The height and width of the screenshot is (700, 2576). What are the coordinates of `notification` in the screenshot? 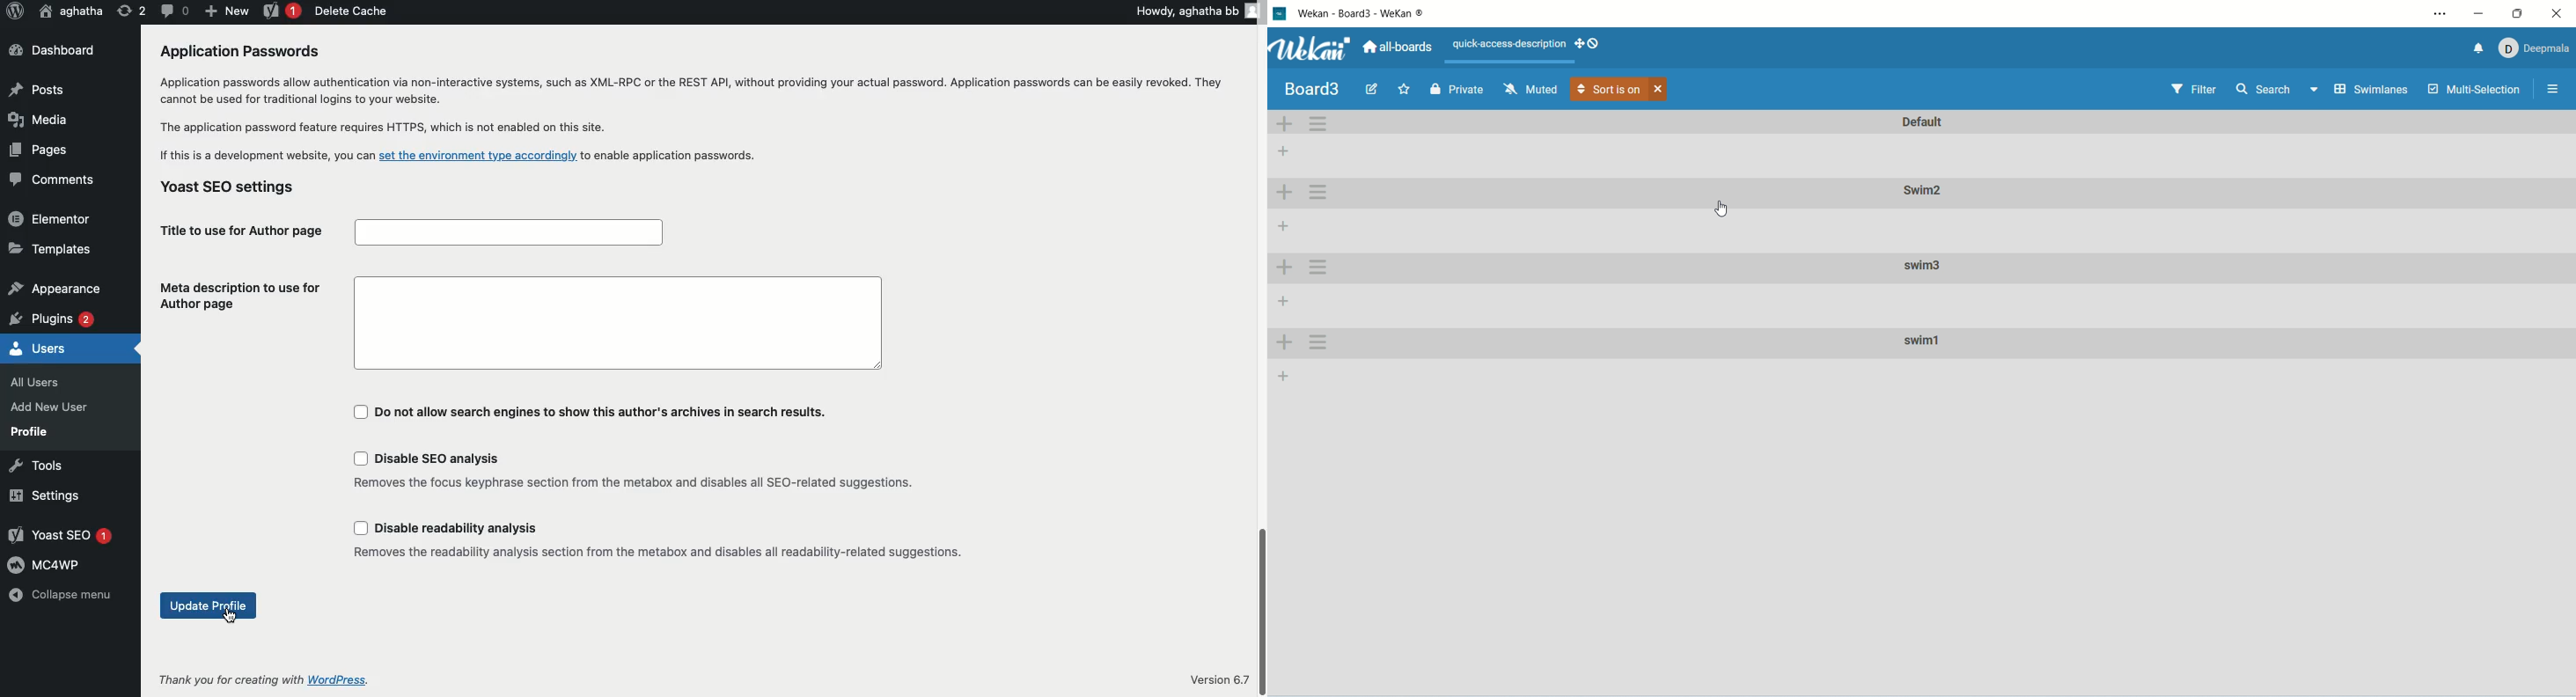 It's located at (2472, 48).